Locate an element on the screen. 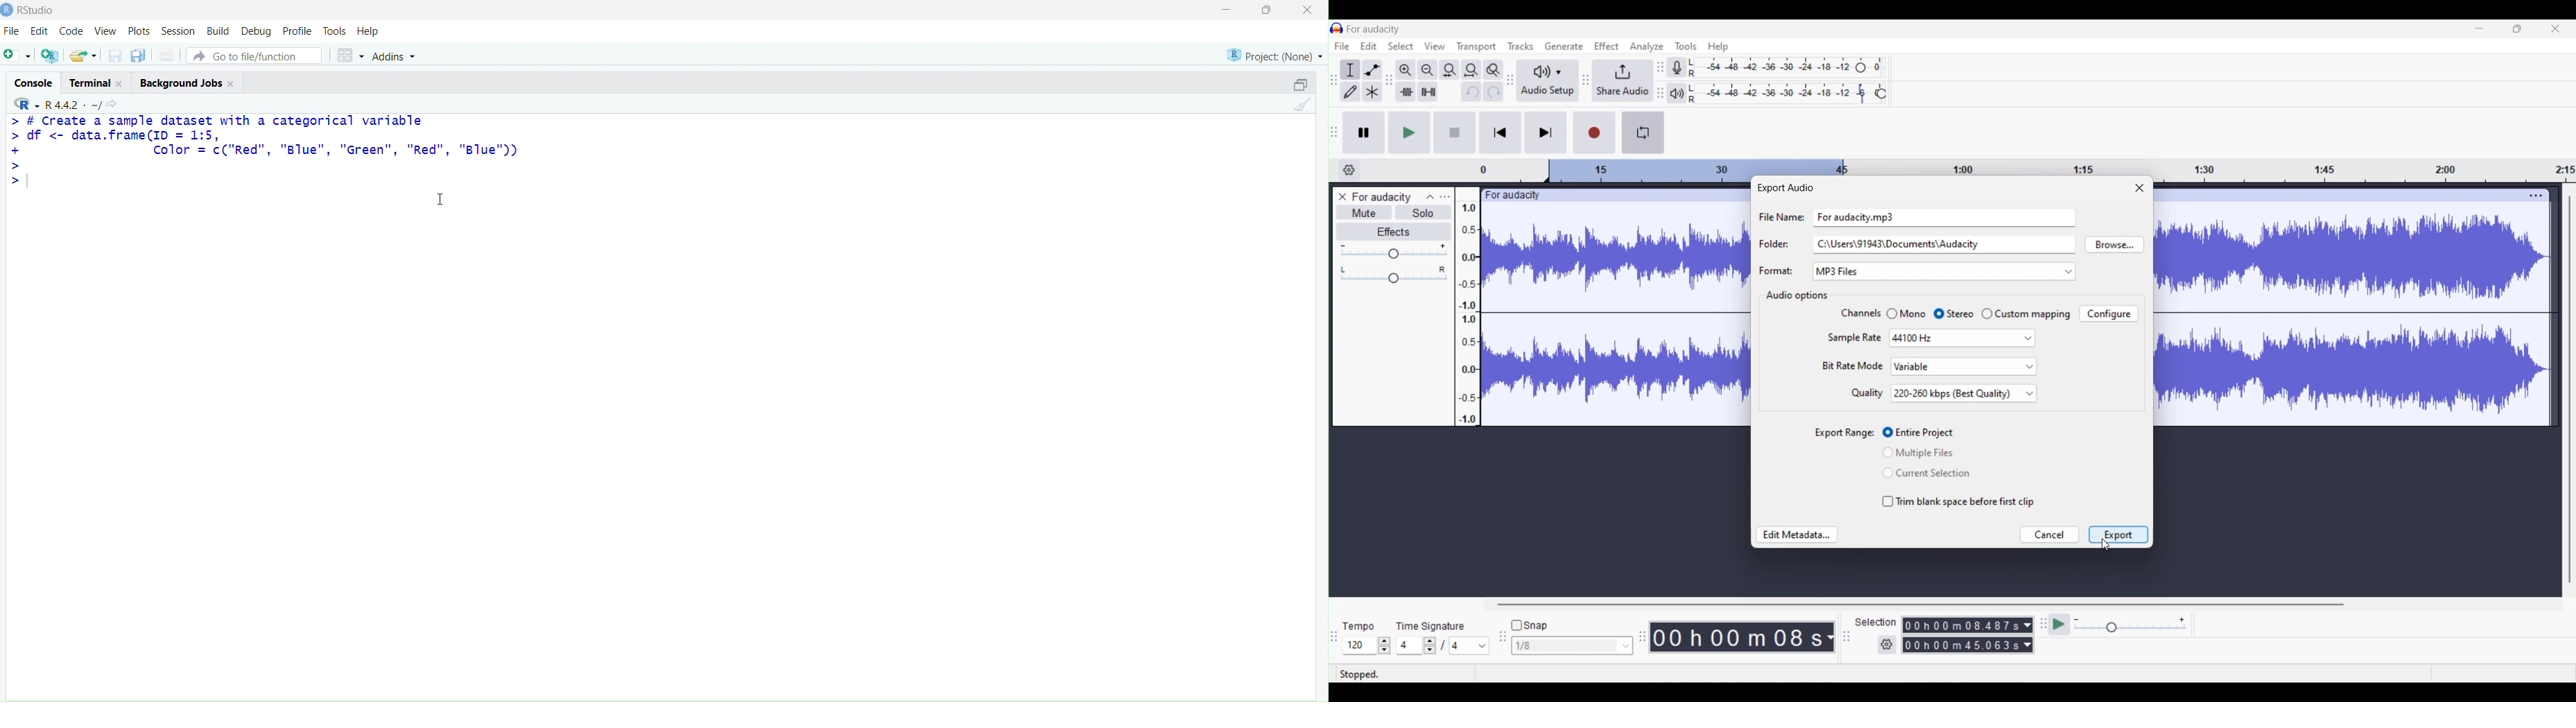 This screenshot has width=2576, height=728. R is located at coordinates (27, 104).